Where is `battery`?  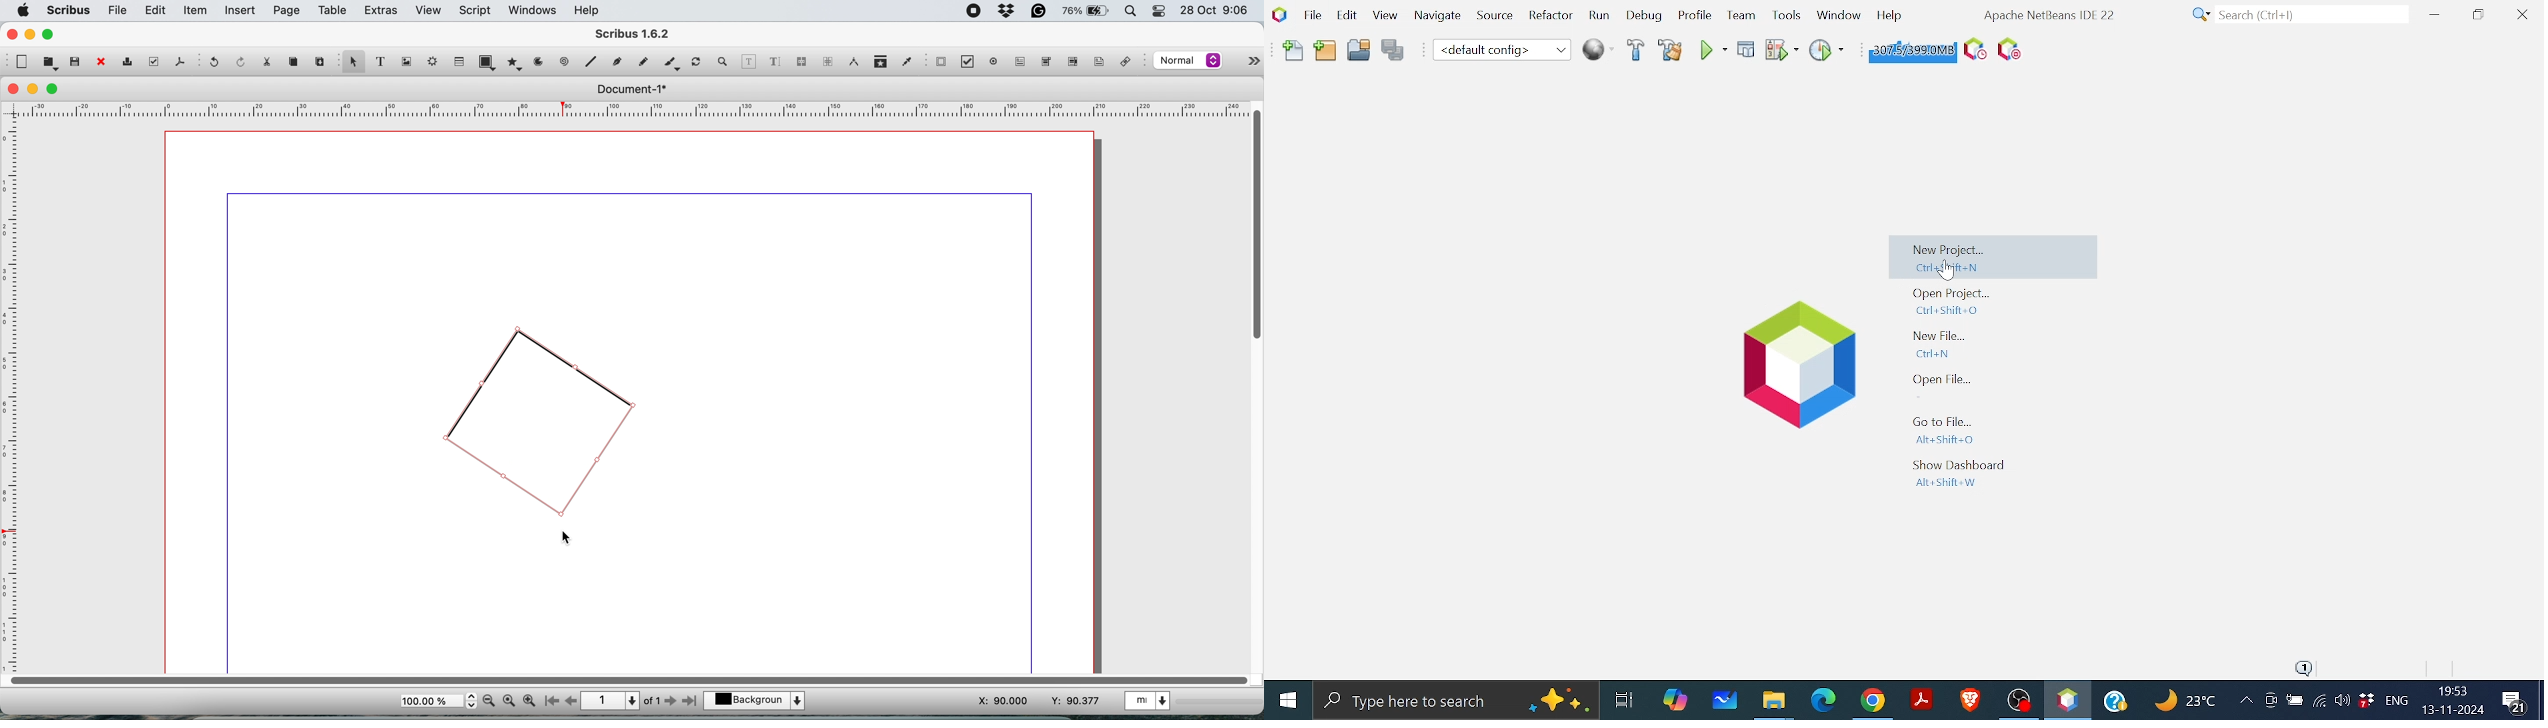 battery is located at coordinates (1084, 12).